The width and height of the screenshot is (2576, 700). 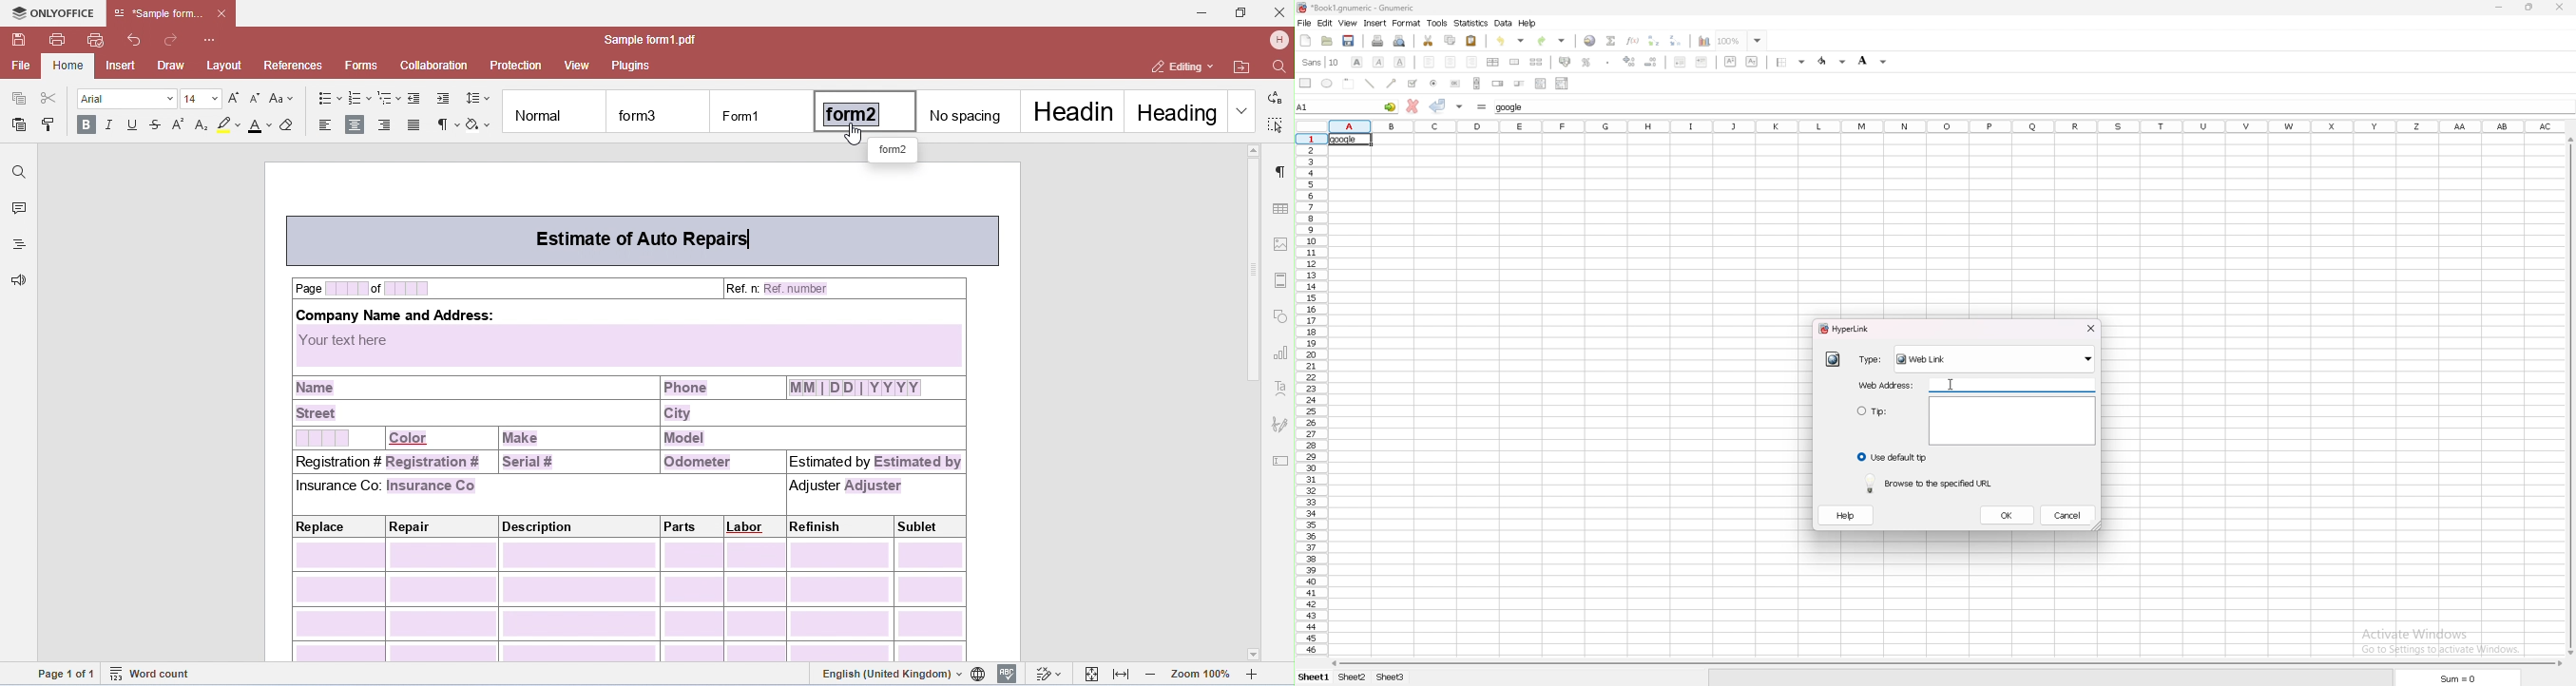 What do you see at coordinates (1888, 384) in the screenshot?
I see `webaddress` at bounding box center [1888, 384].